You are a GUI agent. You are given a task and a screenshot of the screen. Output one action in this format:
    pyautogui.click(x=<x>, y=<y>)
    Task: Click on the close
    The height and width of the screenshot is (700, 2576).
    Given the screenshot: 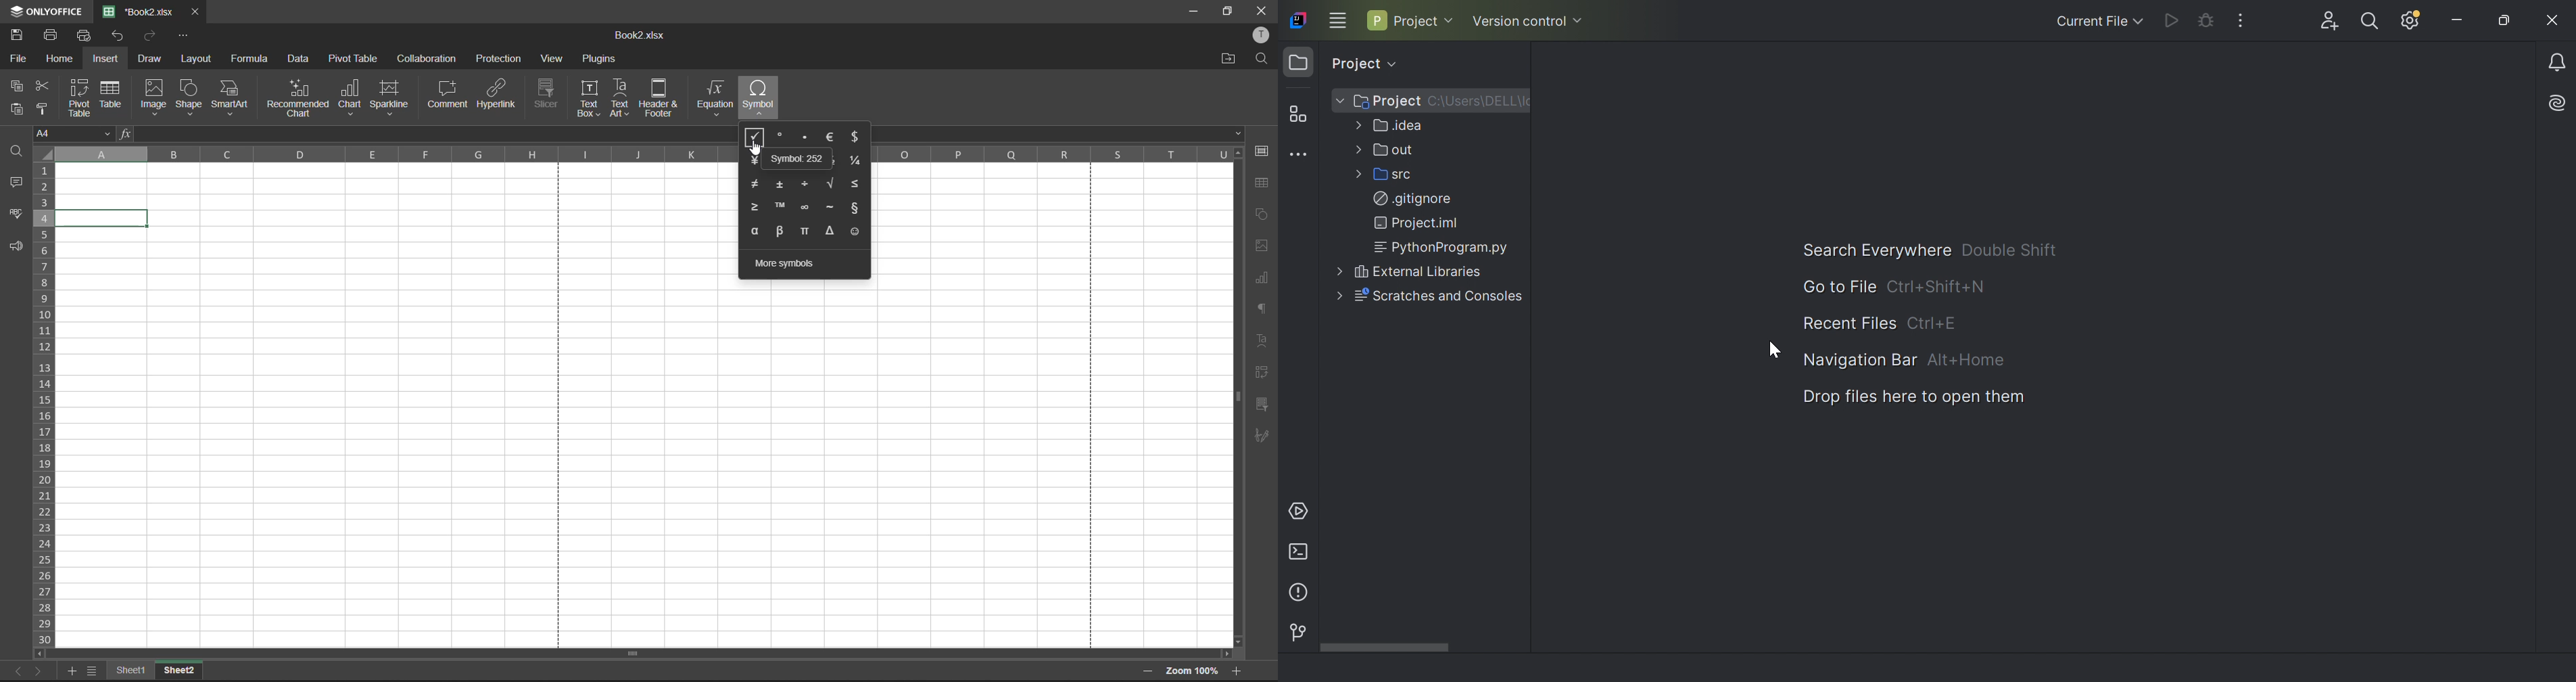 What is the action you would take?
    pyautogui.click(x=1263, y=10)
    